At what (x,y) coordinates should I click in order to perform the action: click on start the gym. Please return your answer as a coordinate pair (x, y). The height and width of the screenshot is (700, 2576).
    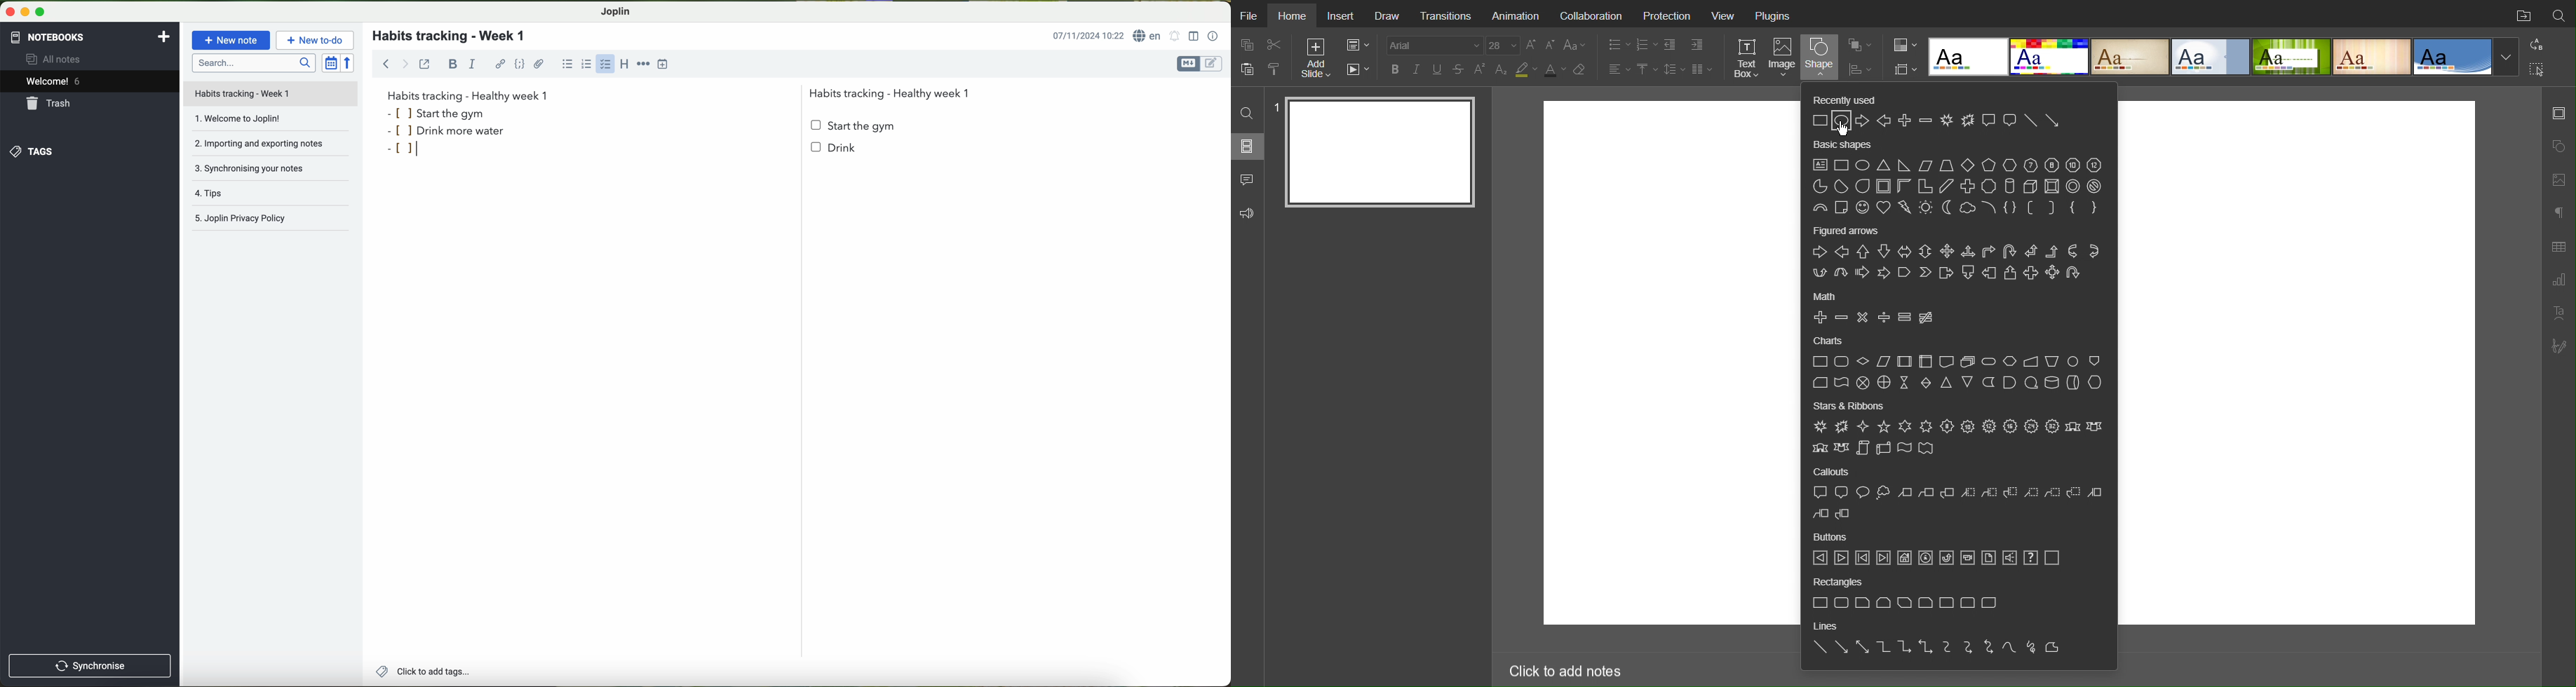
    Looking at the image, I should click on (438, 113).